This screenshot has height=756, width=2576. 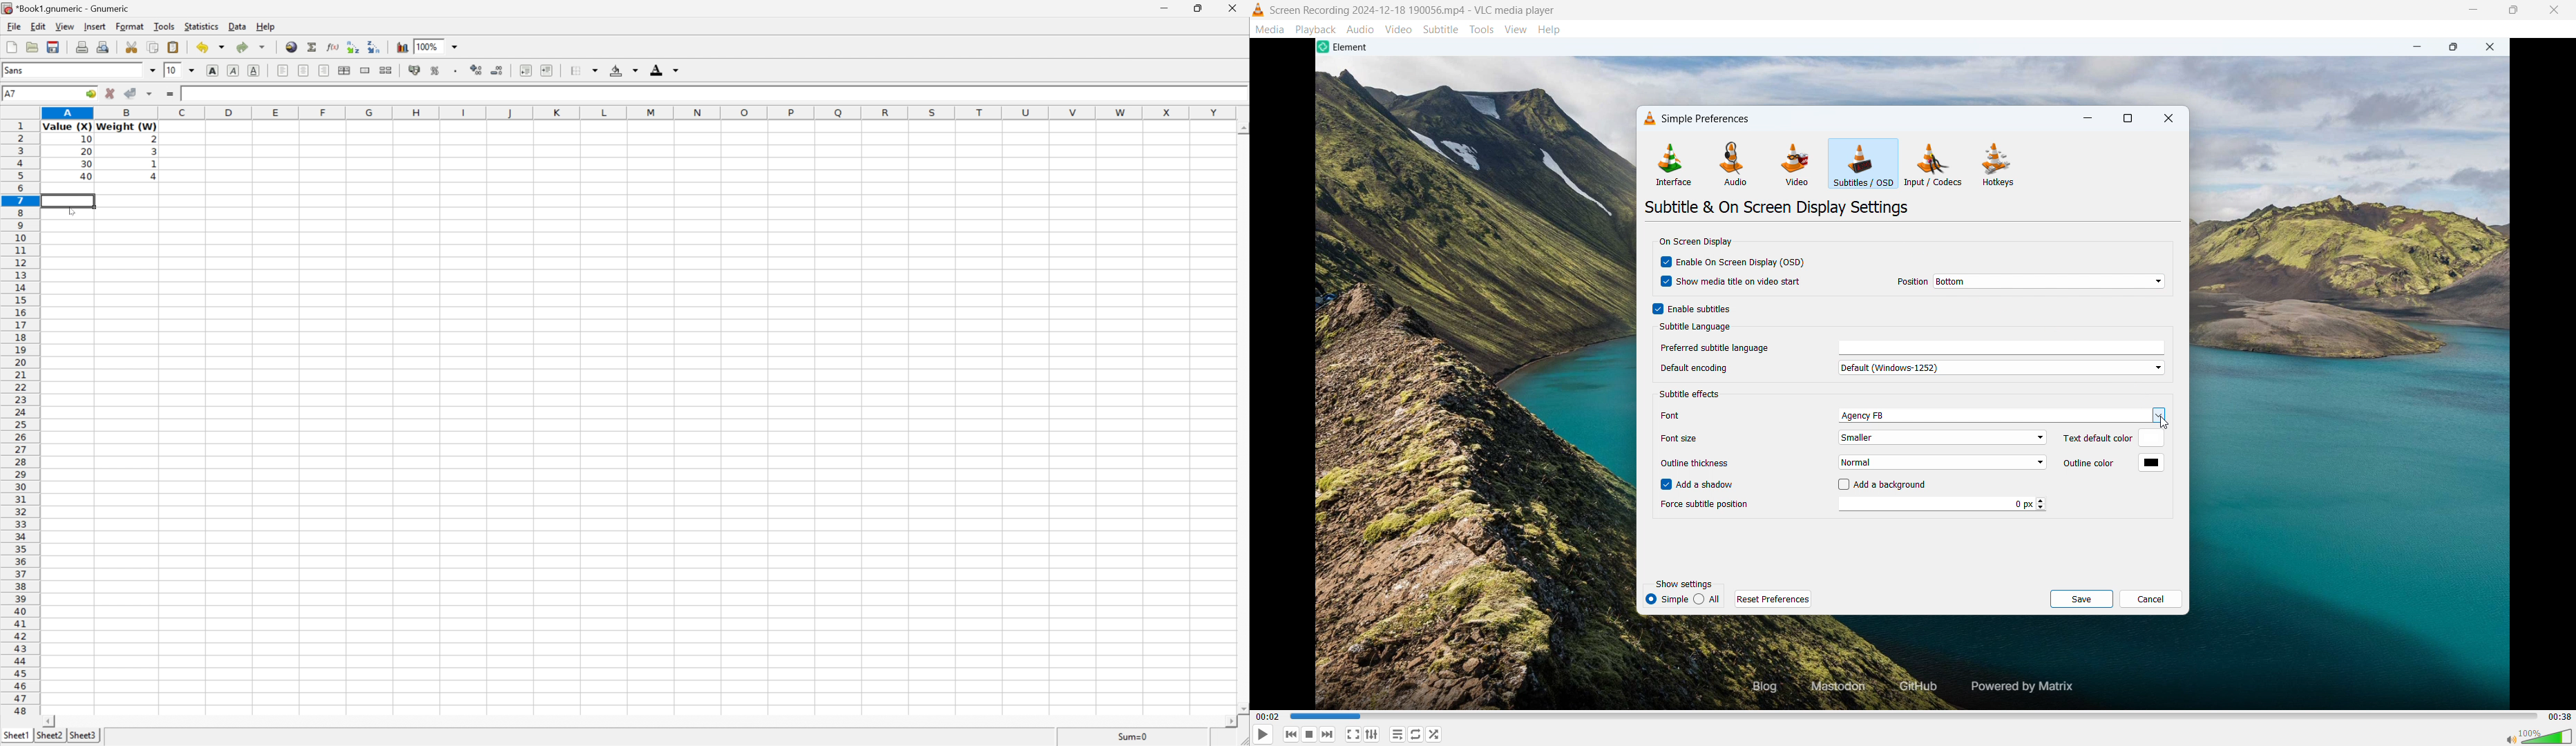 What do you see at coordinates (130, 27) in the screenshot?
I see `Format` at bounding box center [130, 27].